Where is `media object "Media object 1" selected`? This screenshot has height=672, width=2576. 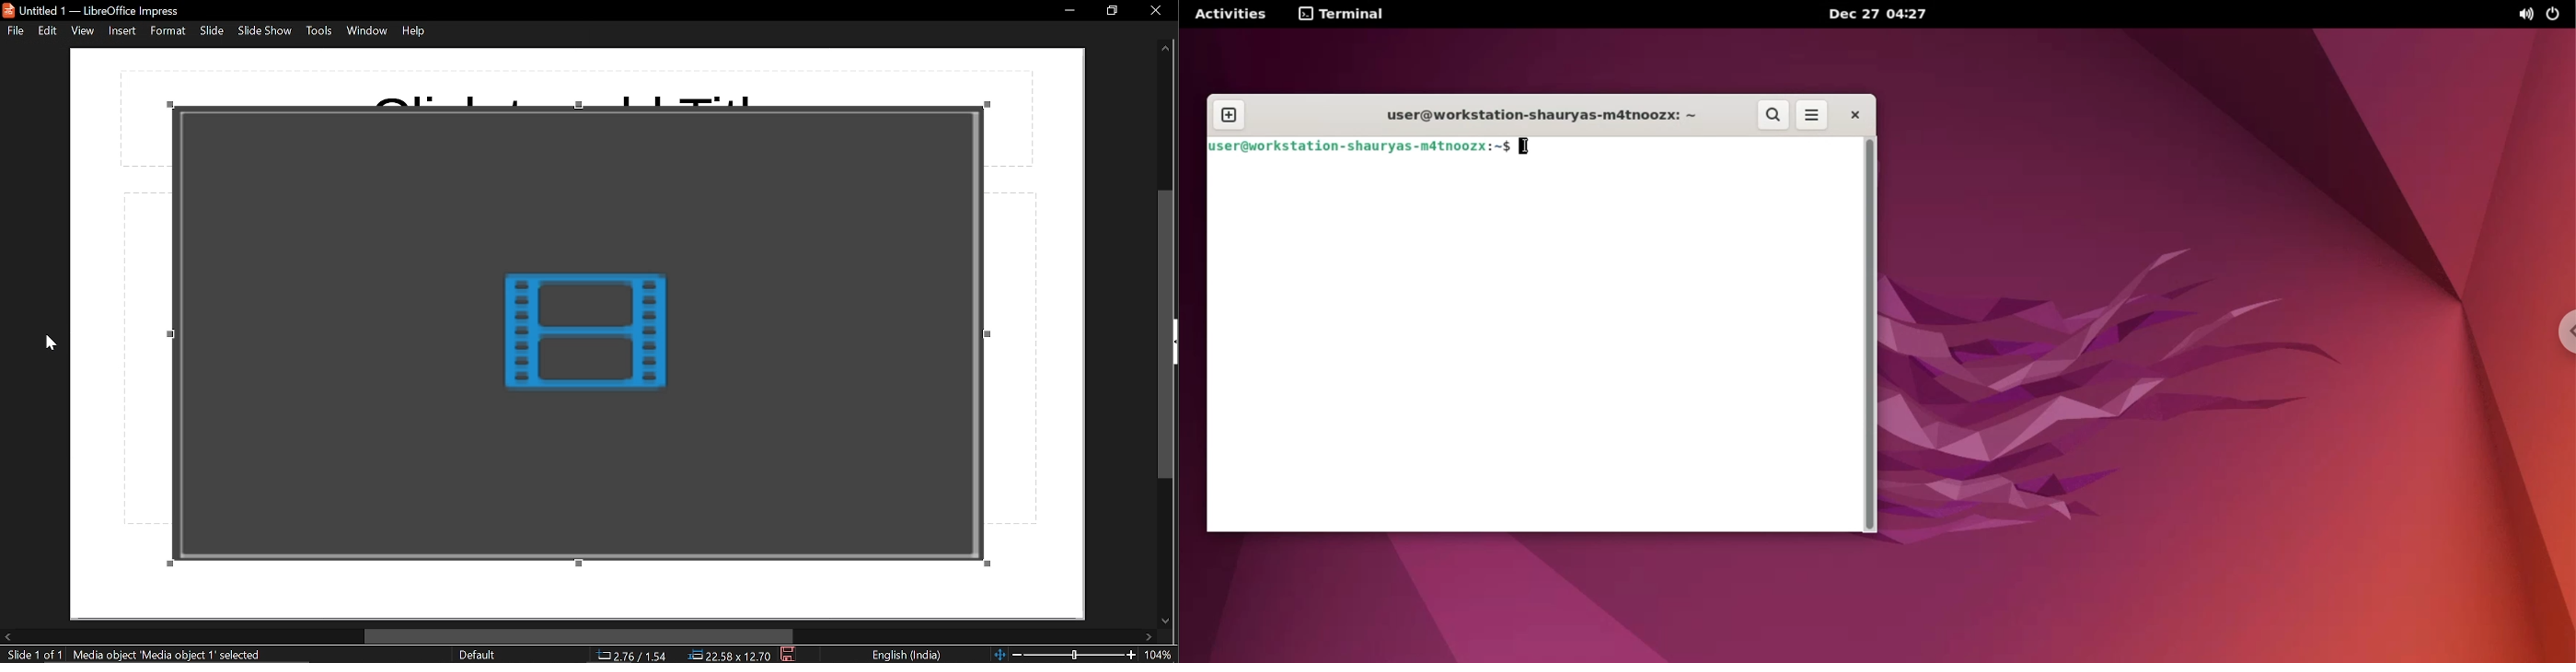 media object "Media object 1" selected is located at coordinates (169, 654).